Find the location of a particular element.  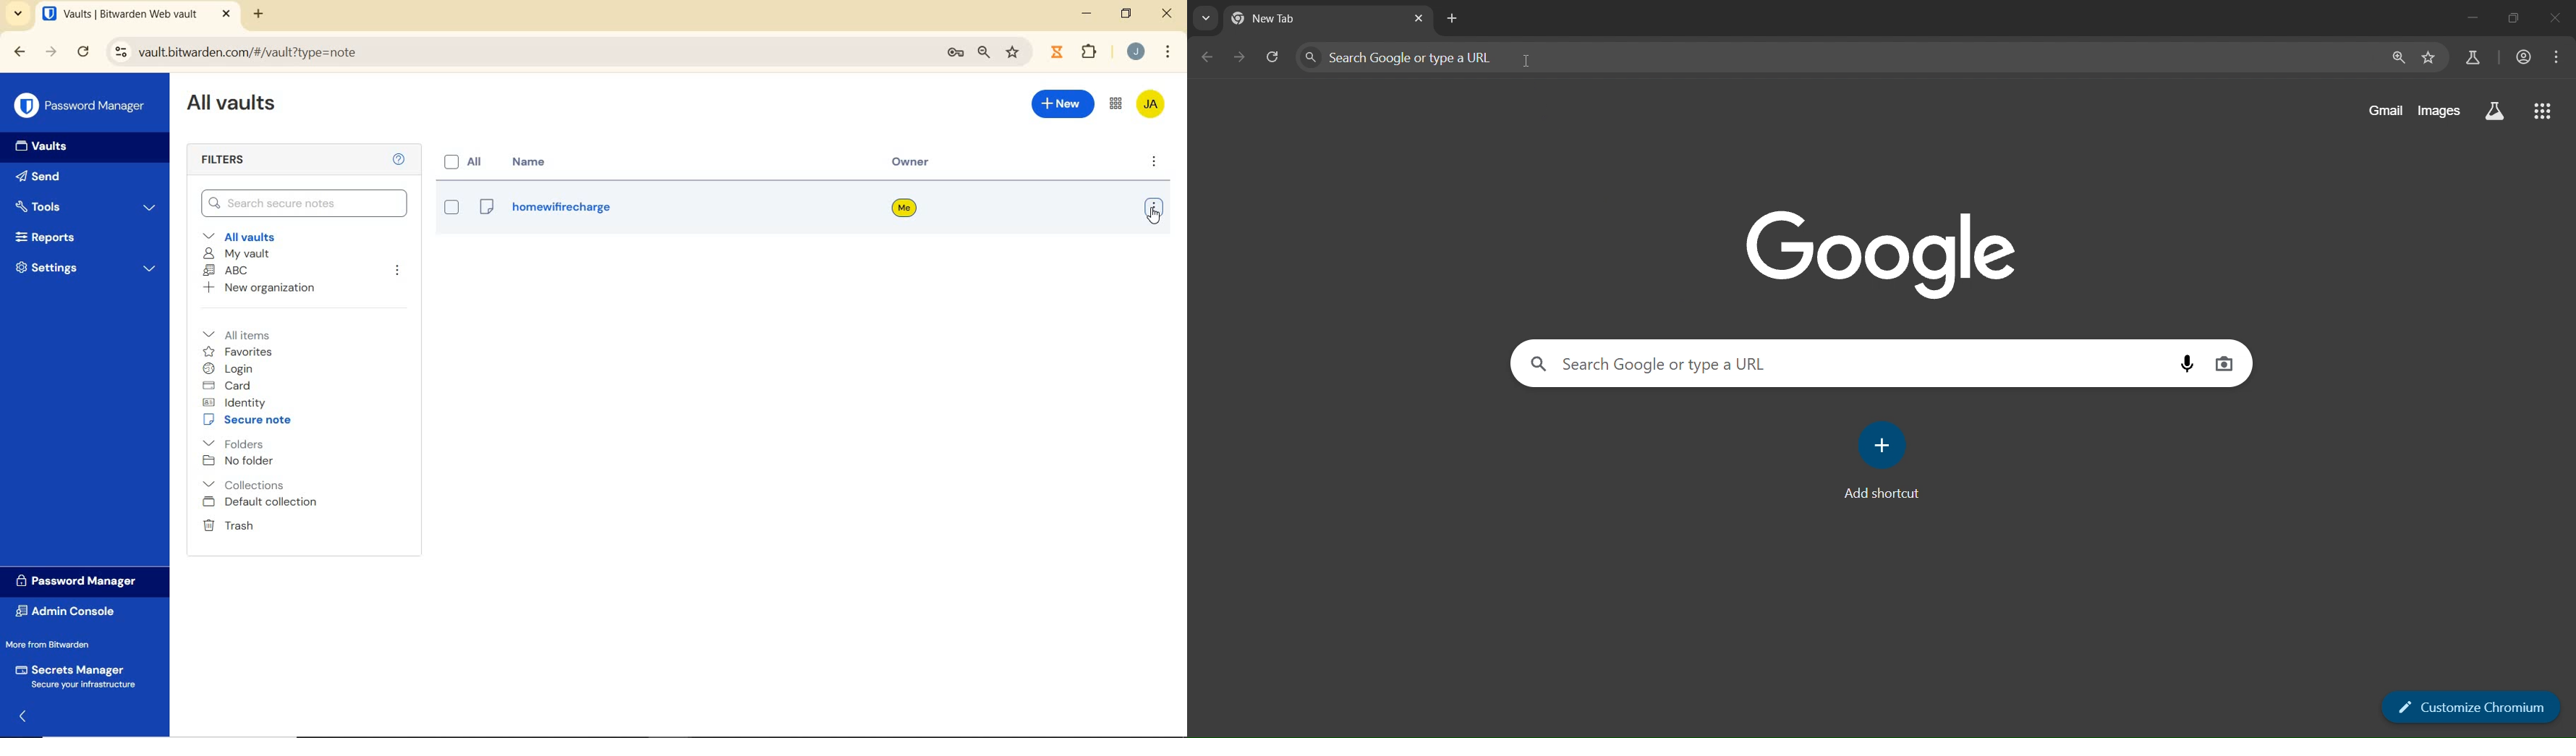

search labs is located at coordinates (2473, 59).